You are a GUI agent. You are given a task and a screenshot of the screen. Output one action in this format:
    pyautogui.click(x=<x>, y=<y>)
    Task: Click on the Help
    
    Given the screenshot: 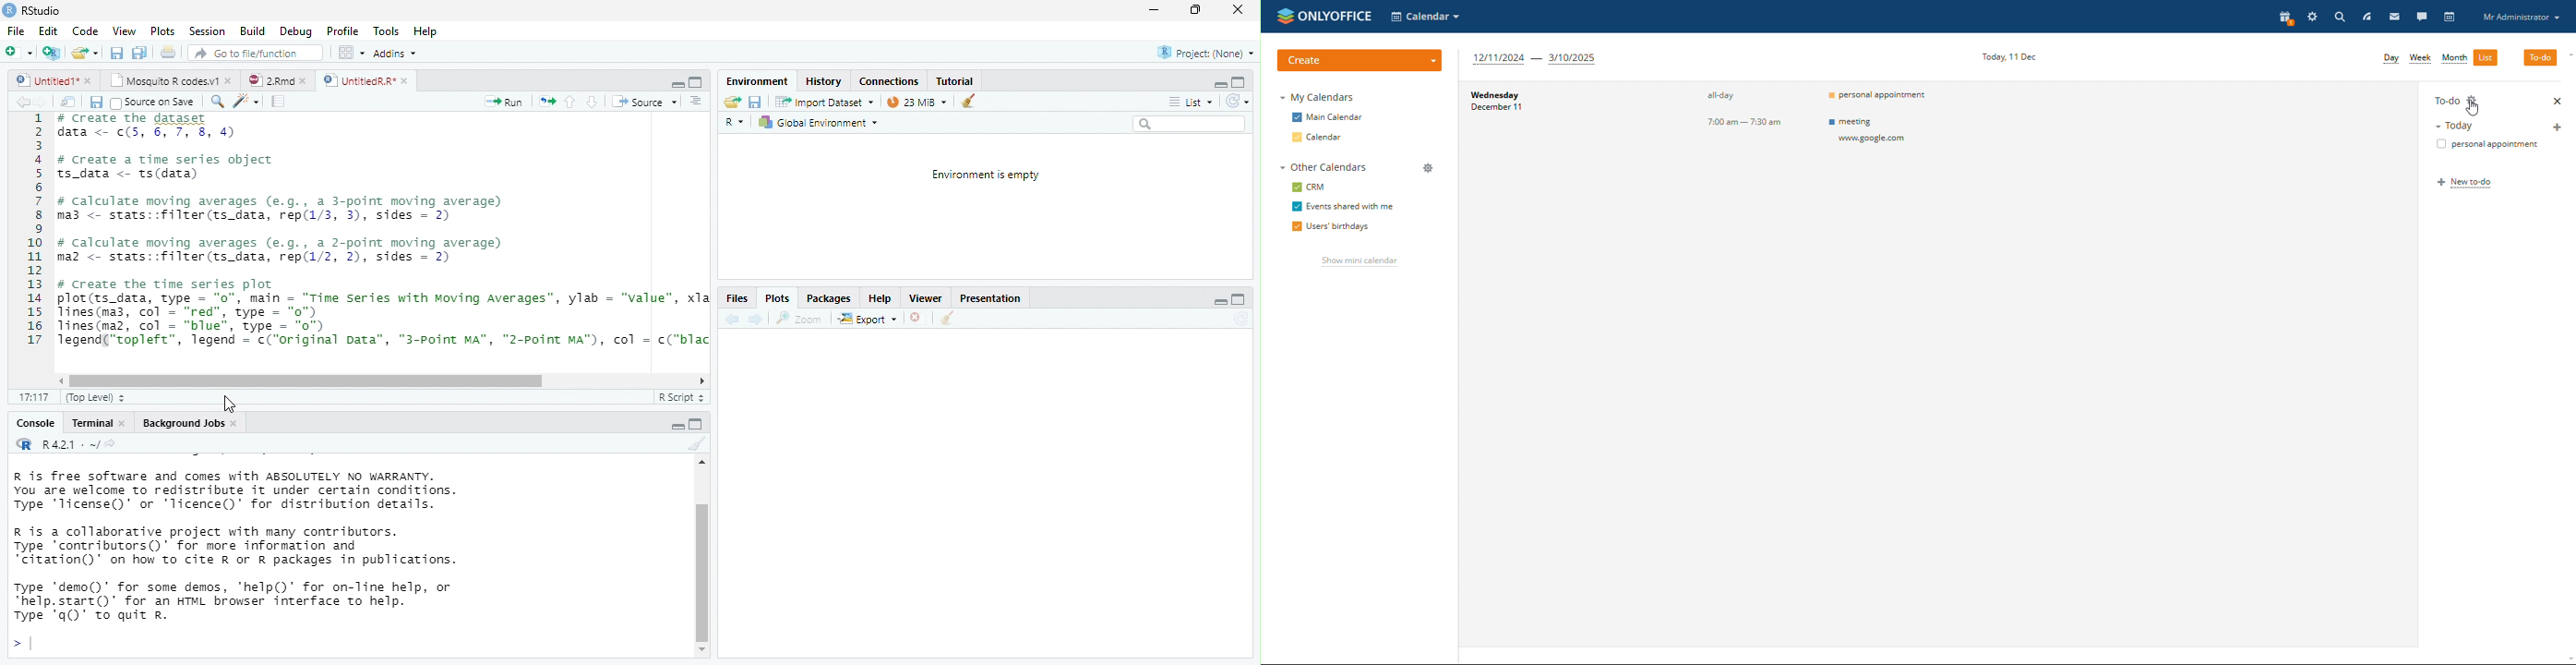 What is the action you would take?
    pyautogui.click(x=878, y=298)
    